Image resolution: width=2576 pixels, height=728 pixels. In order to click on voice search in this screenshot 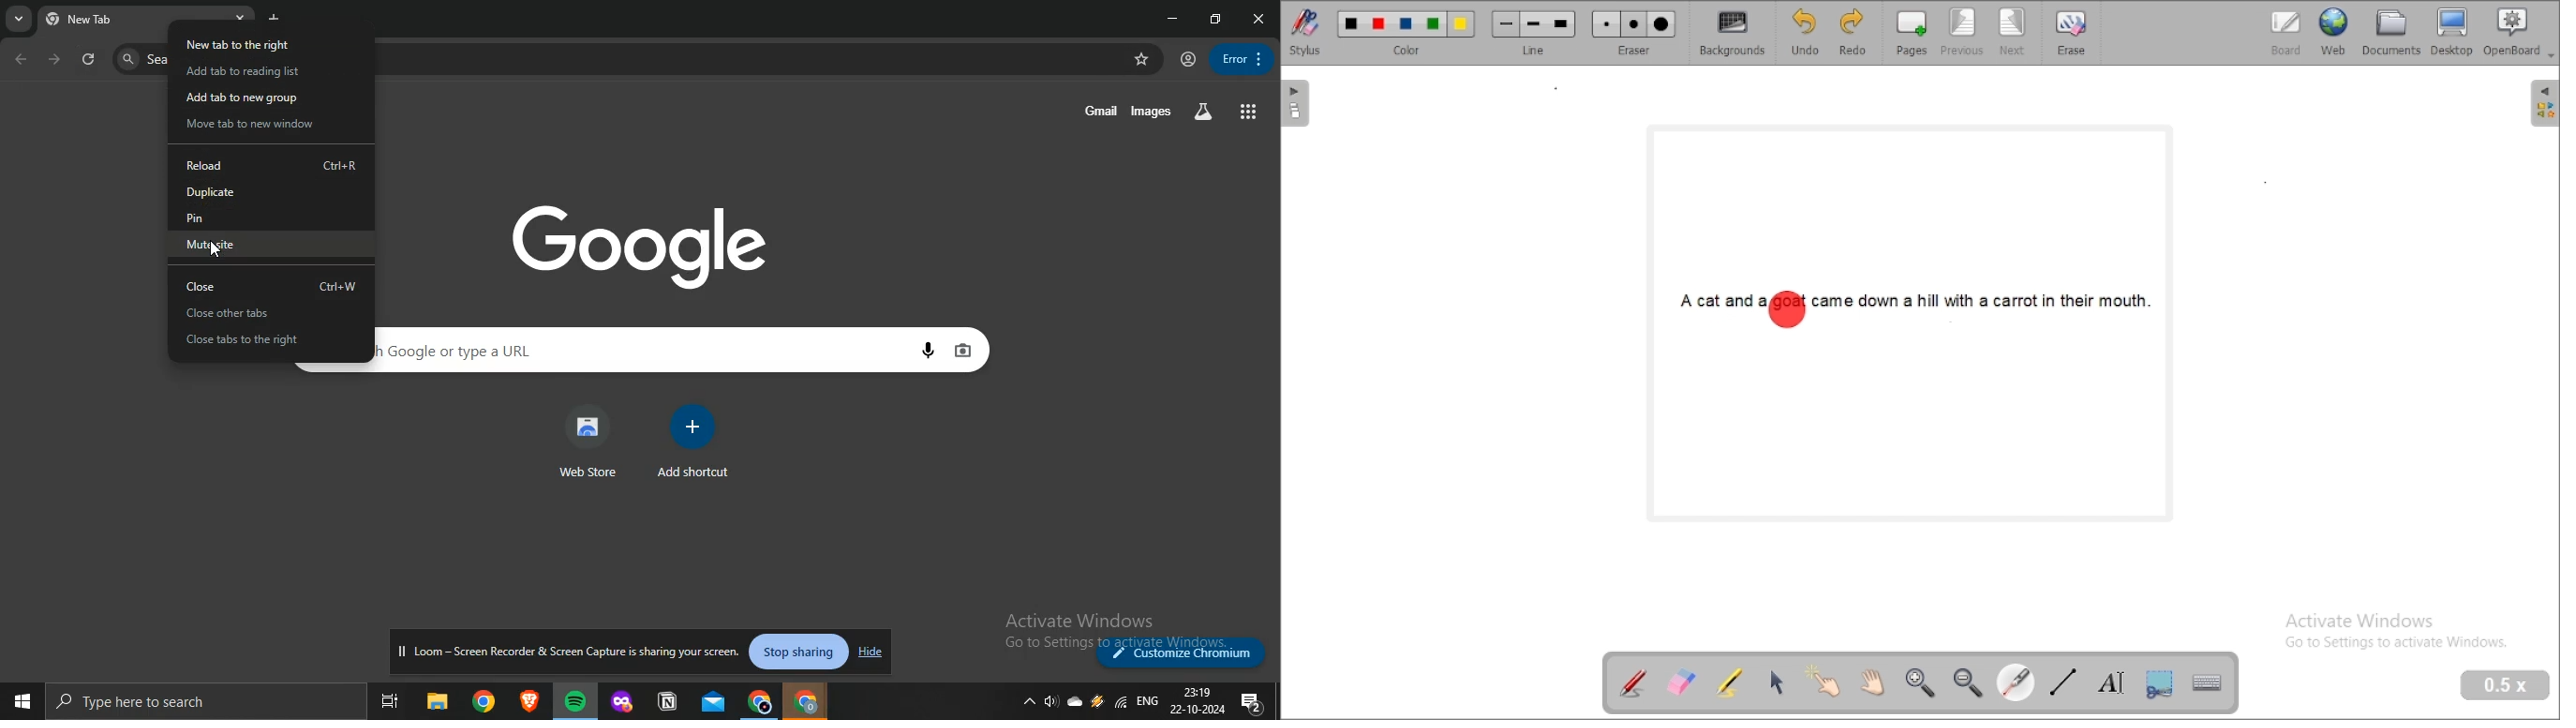, I will do `click(933, 351)`.